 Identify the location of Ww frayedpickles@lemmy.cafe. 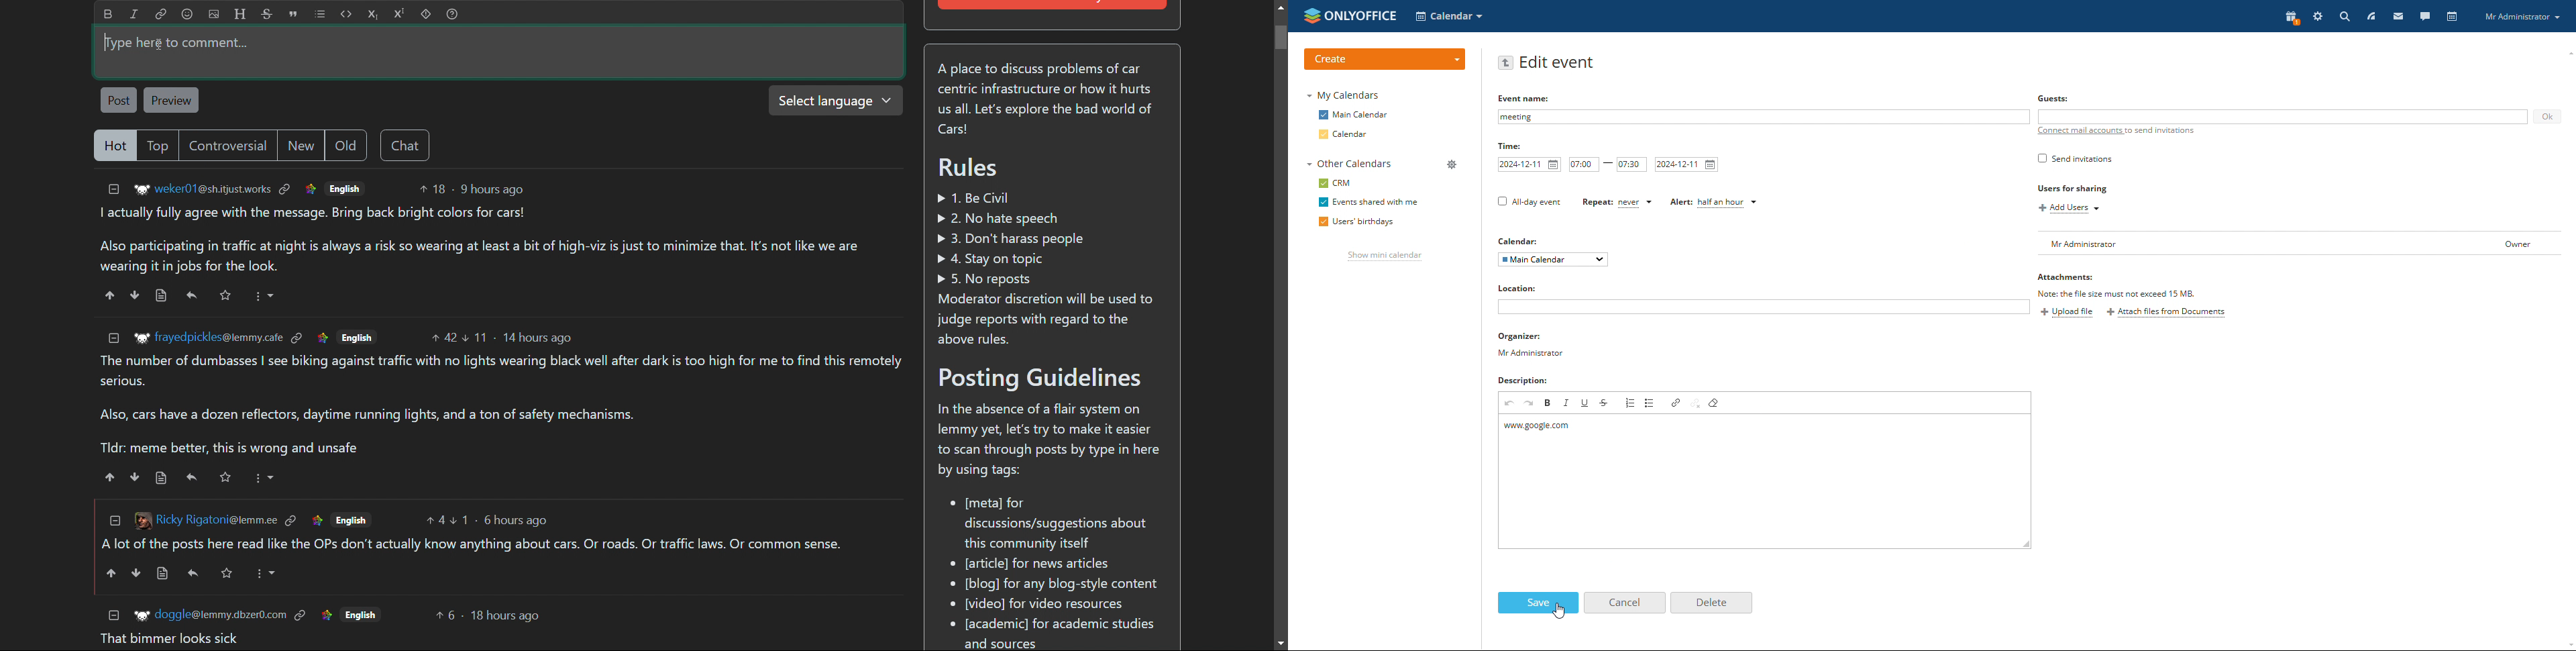
(207, 337).